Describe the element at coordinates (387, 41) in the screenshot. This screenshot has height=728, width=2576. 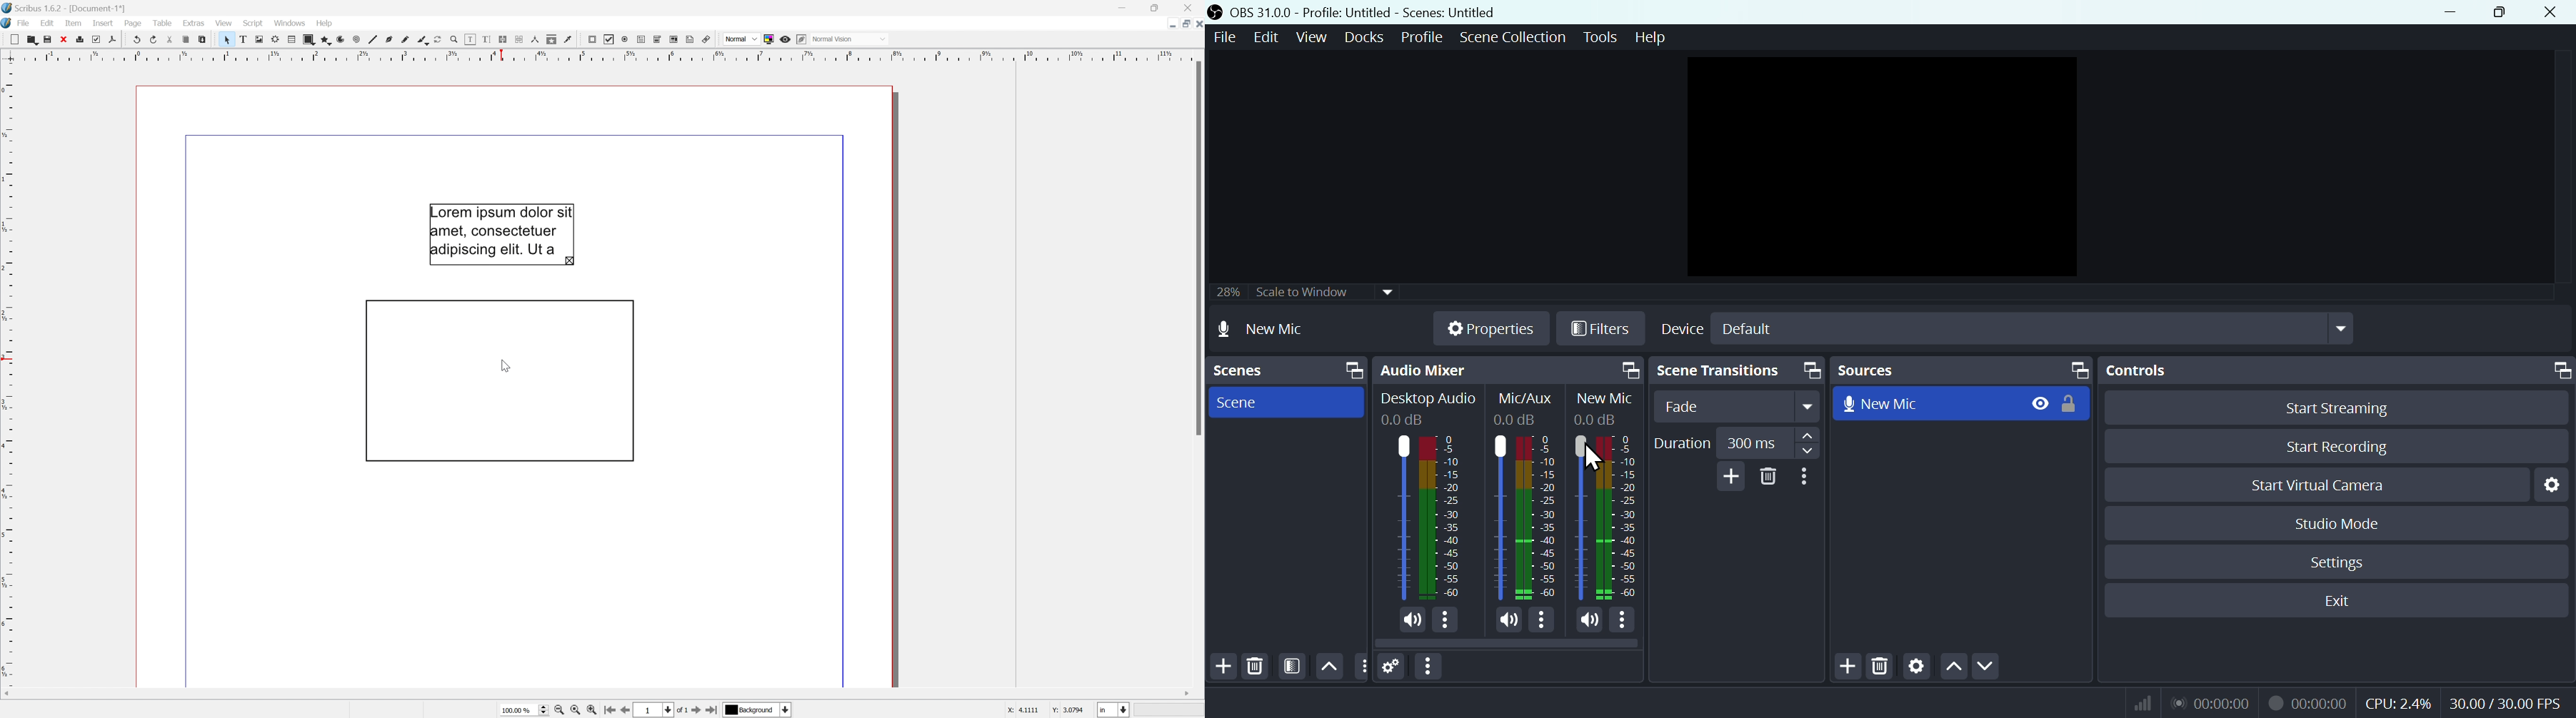
I see `Bezier curve` at that location.